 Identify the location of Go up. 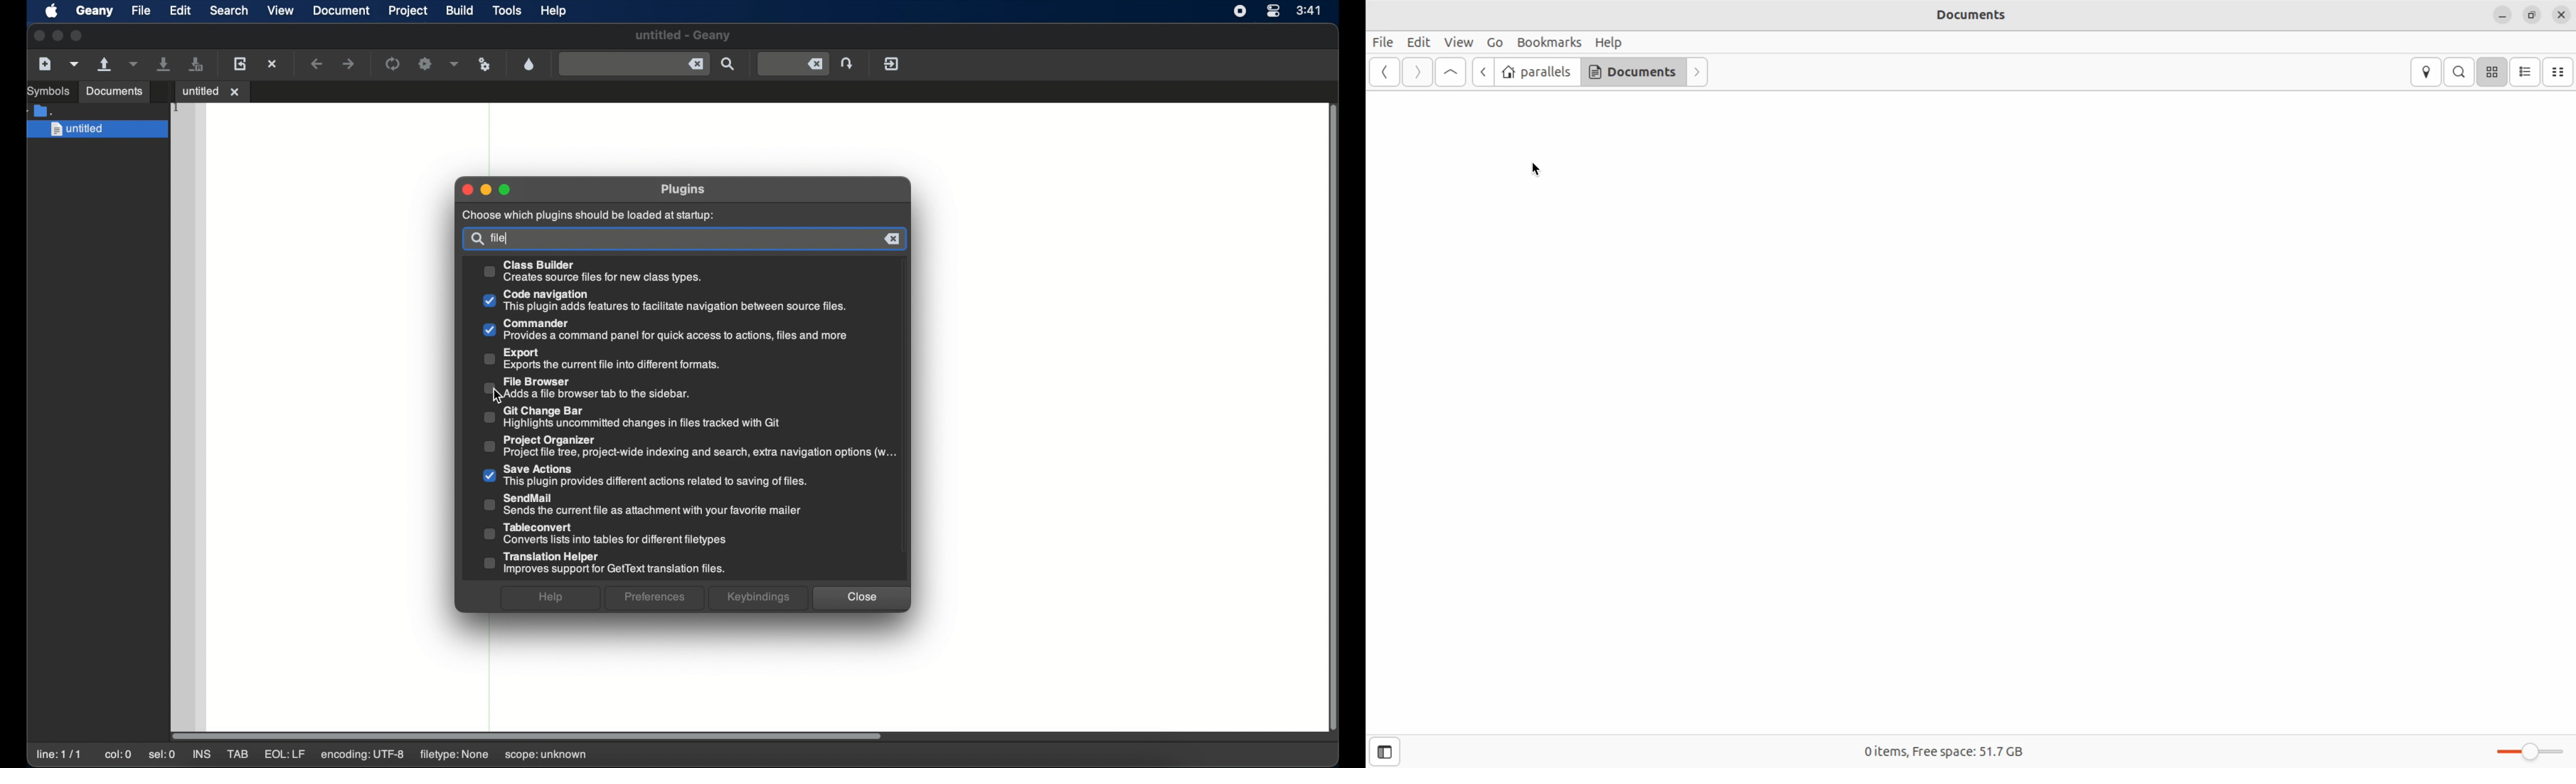
(1453, 72).